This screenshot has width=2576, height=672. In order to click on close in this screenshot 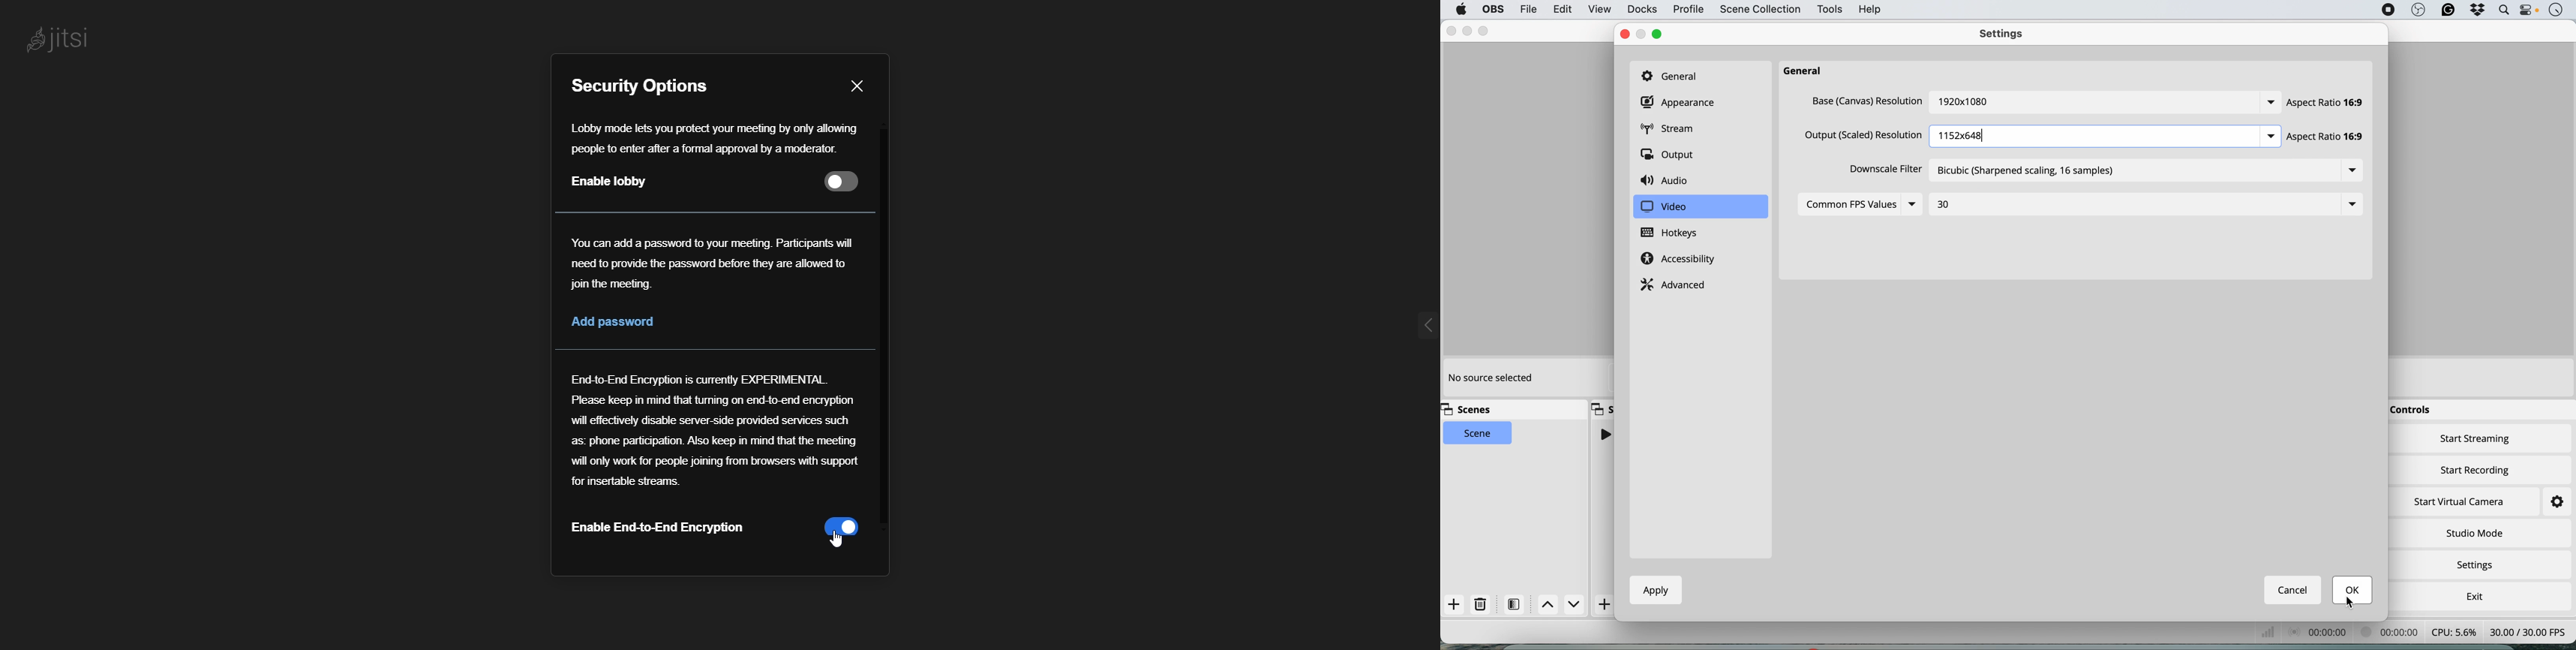, I will do `click(1451, 31)`.